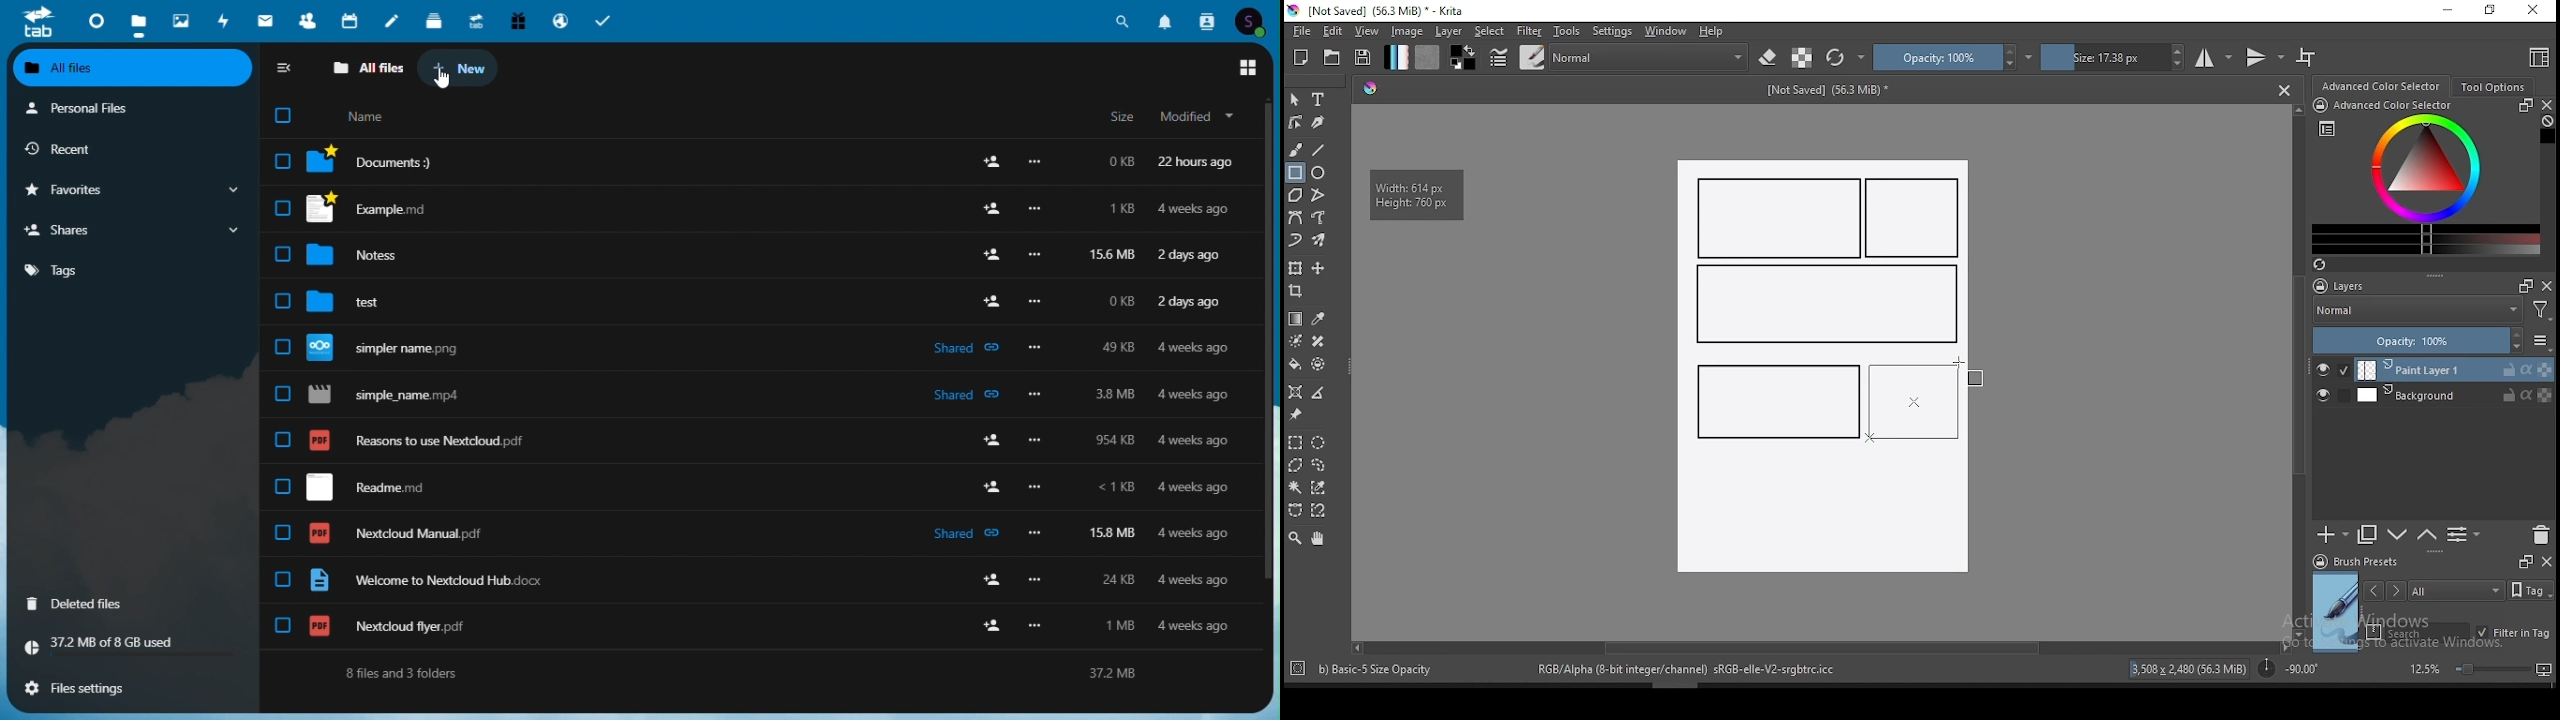  I want to click on assistant tool, so click(1295, 392).